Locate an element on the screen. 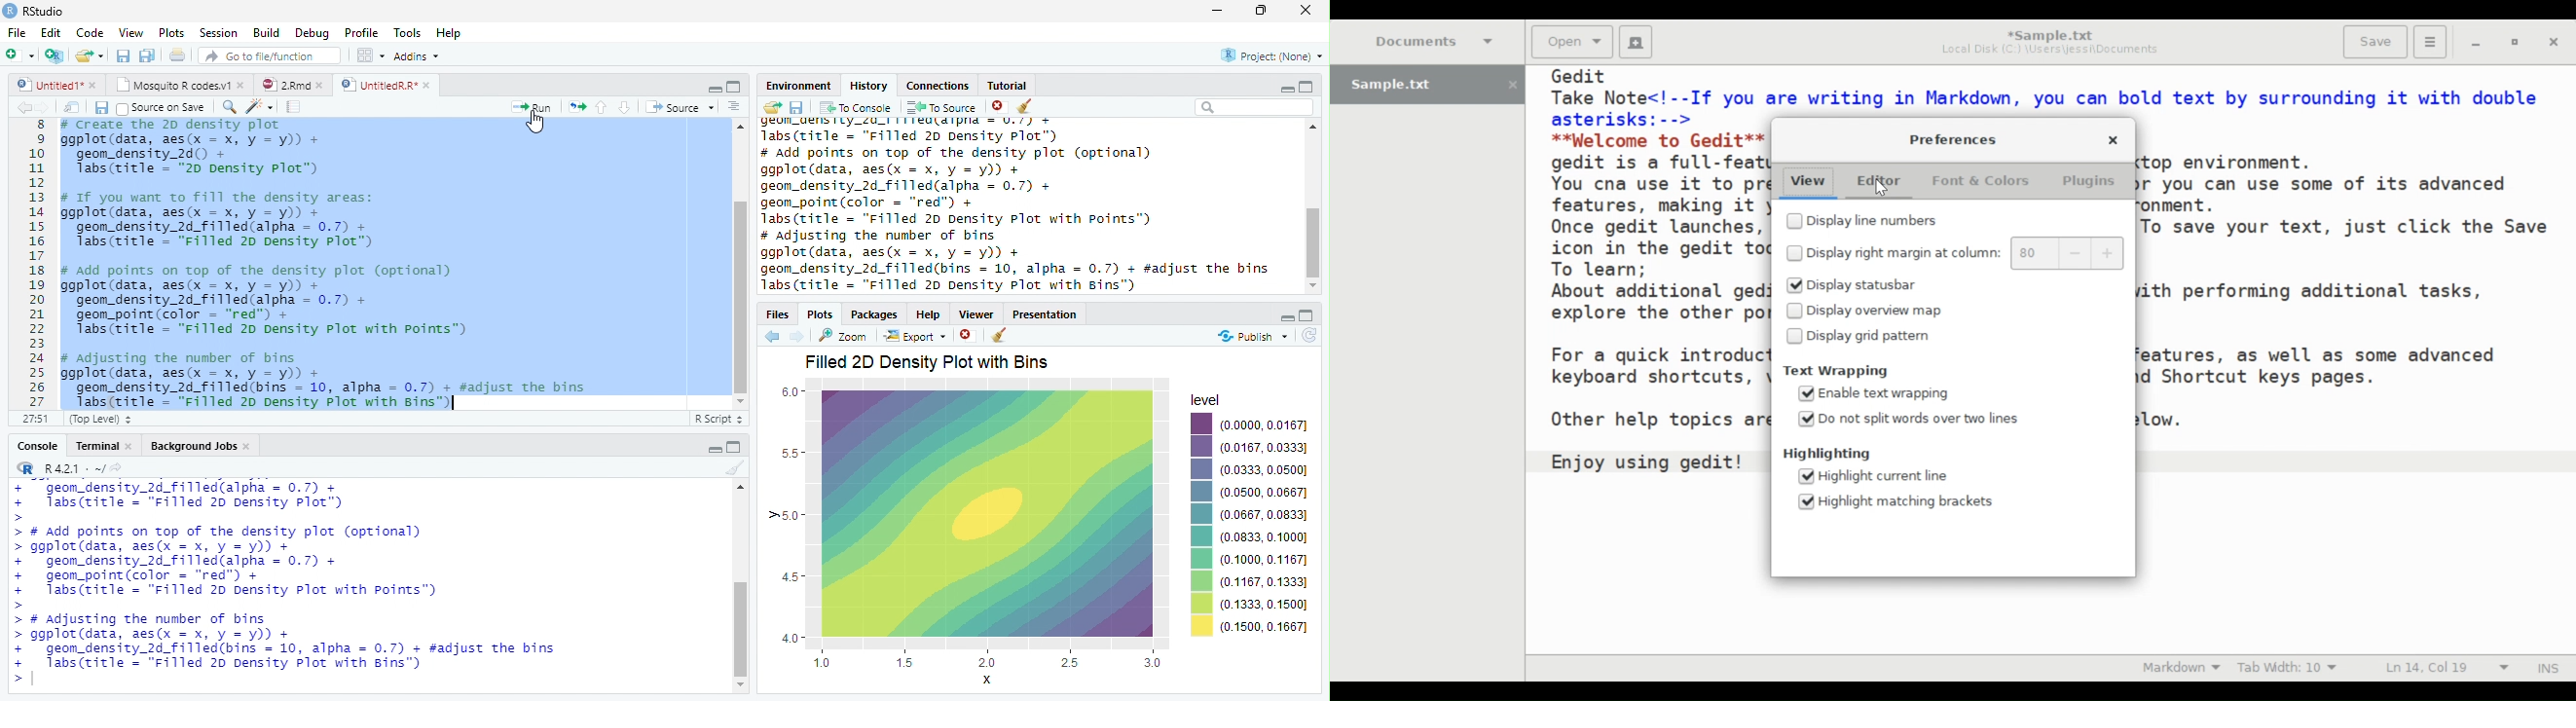 The width and height of the screenshot is (2576, 728). Connections is located at coordinates (938, 87).